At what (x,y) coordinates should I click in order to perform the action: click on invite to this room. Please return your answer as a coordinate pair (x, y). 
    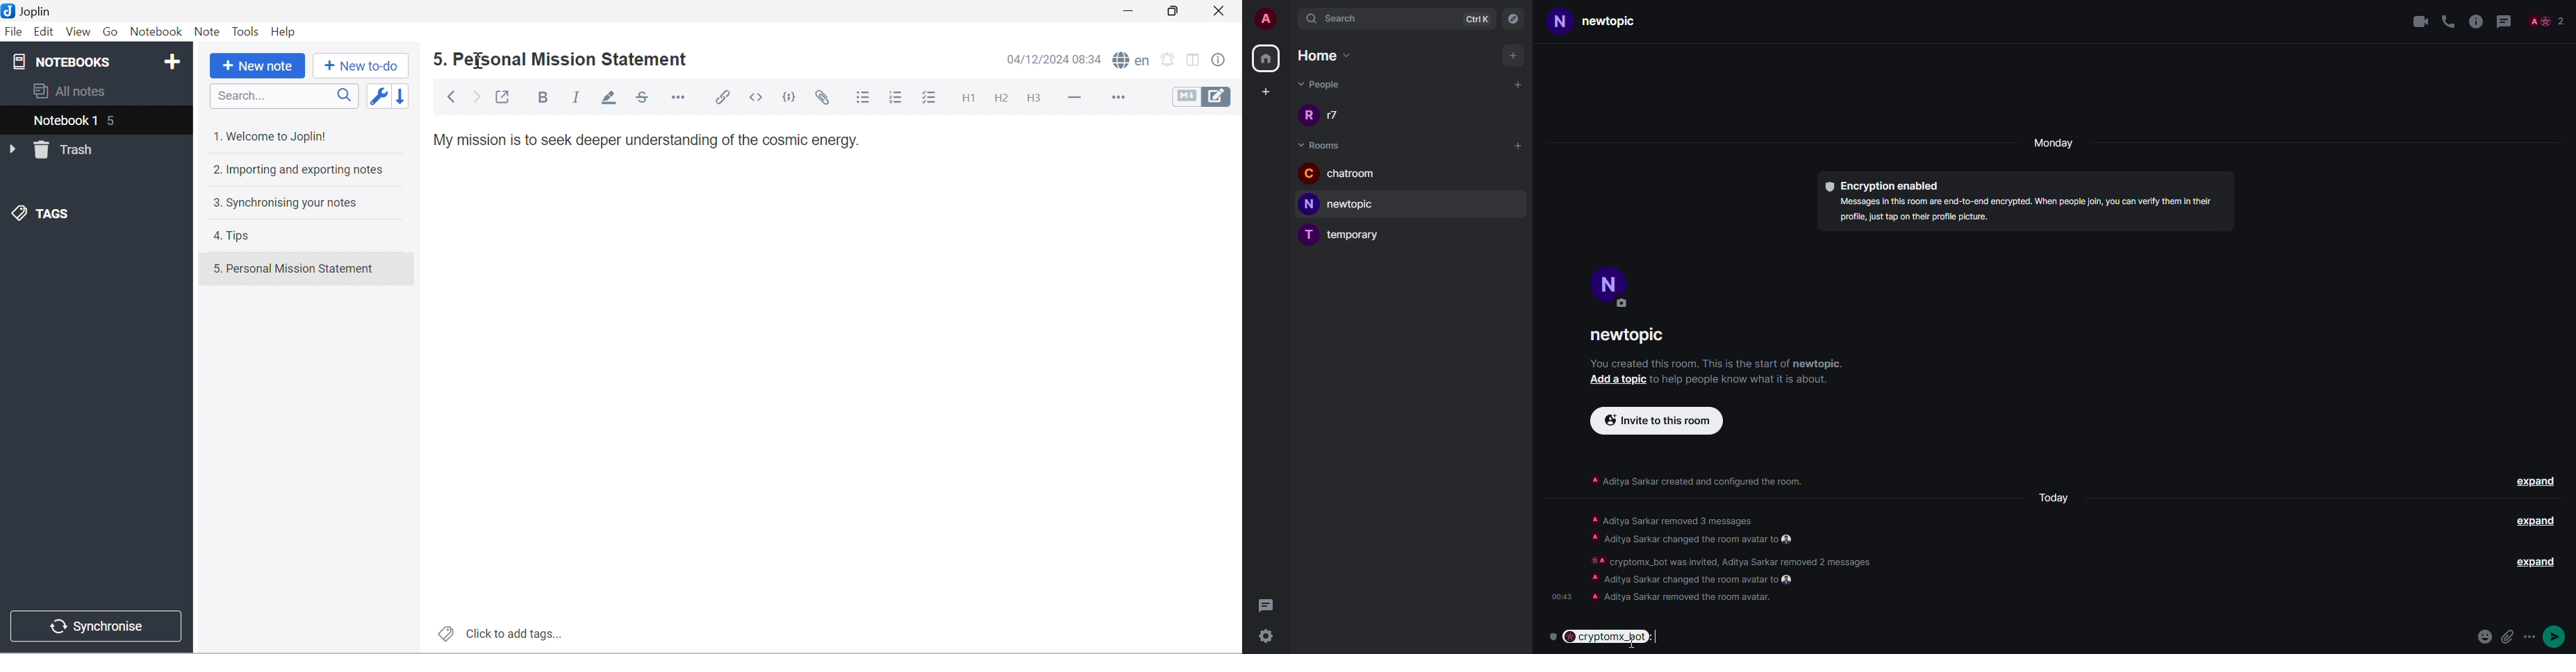
    Looking at the image, I should click on (1656, 419).